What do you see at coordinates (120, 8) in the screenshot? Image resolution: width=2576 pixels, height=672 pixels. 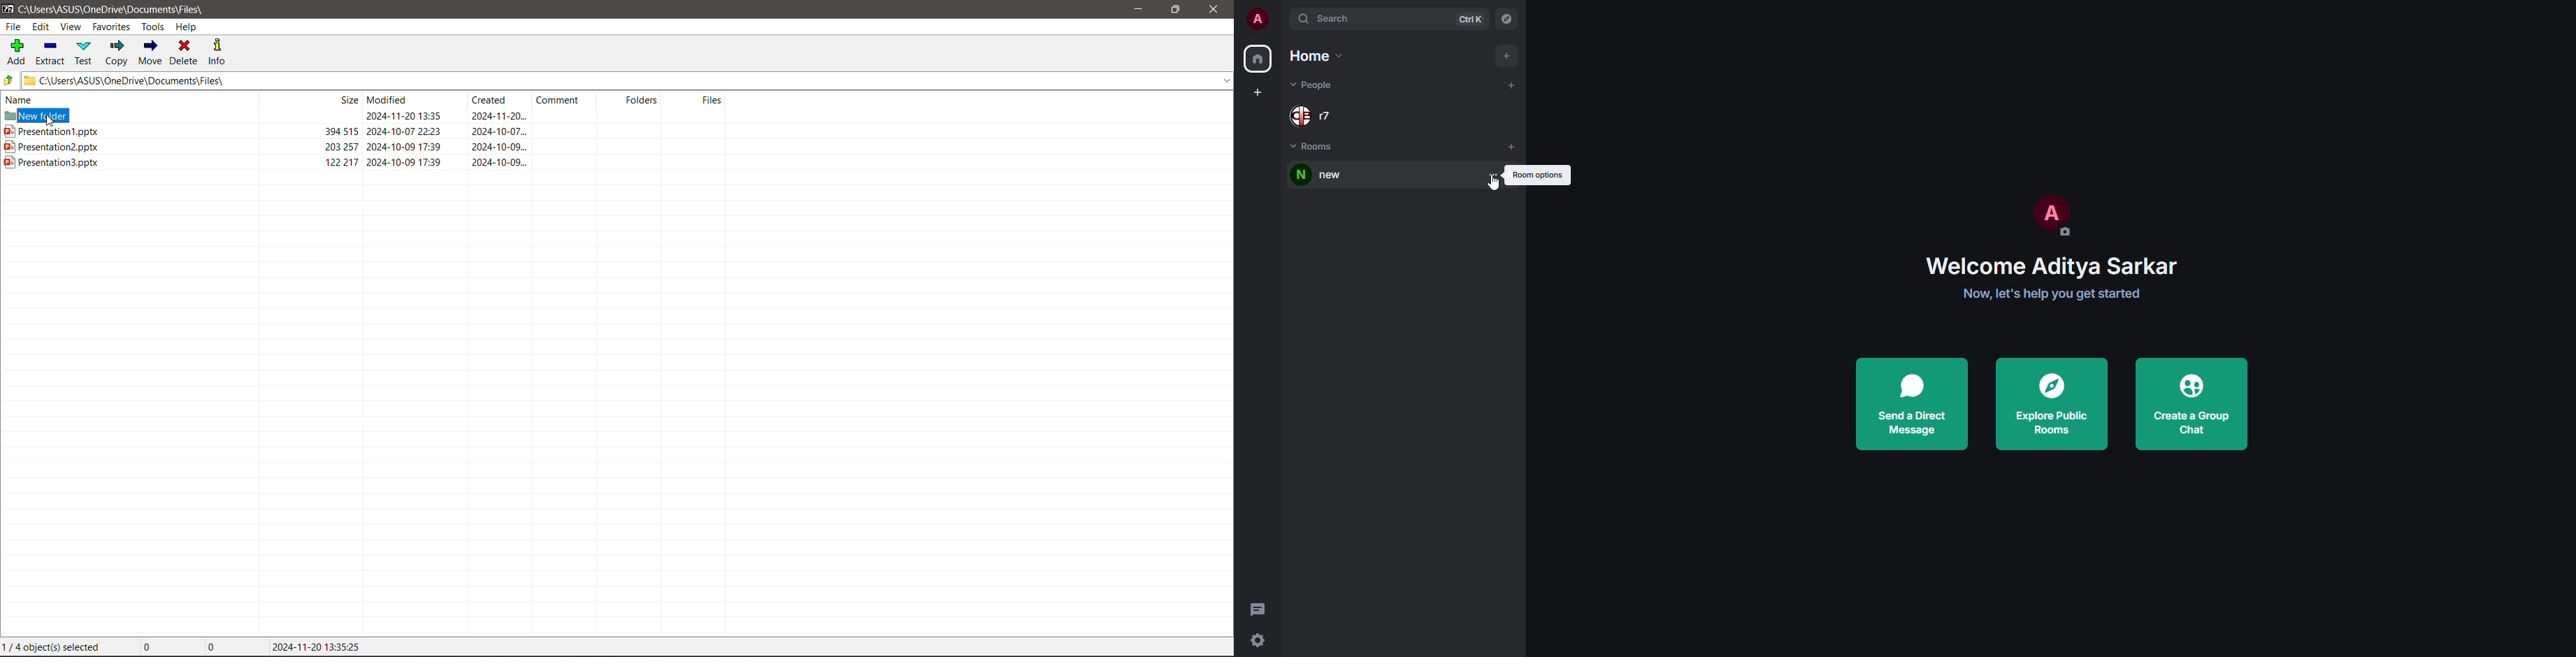 I see `Current Folder Path` at bounding box center [120, 8].